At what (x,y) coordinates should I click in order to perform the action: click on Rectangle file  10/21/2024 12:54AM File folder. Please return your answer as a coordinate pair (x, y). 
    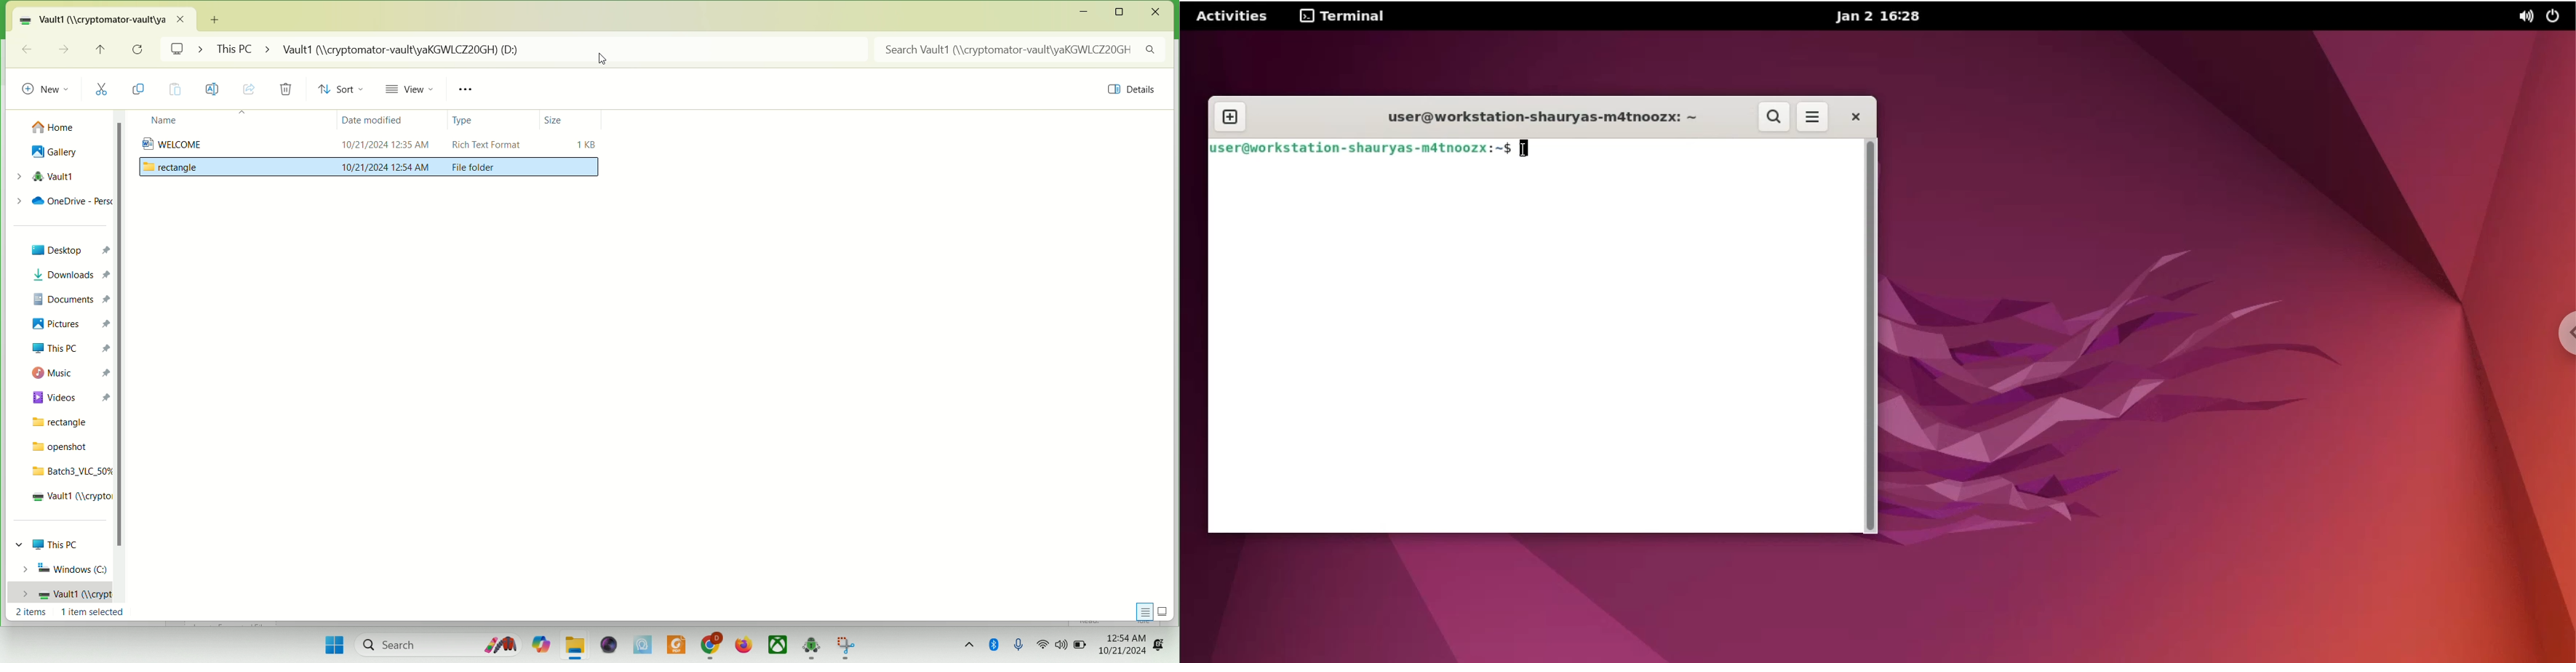
    Looking at the image, I should click on (369, 171).